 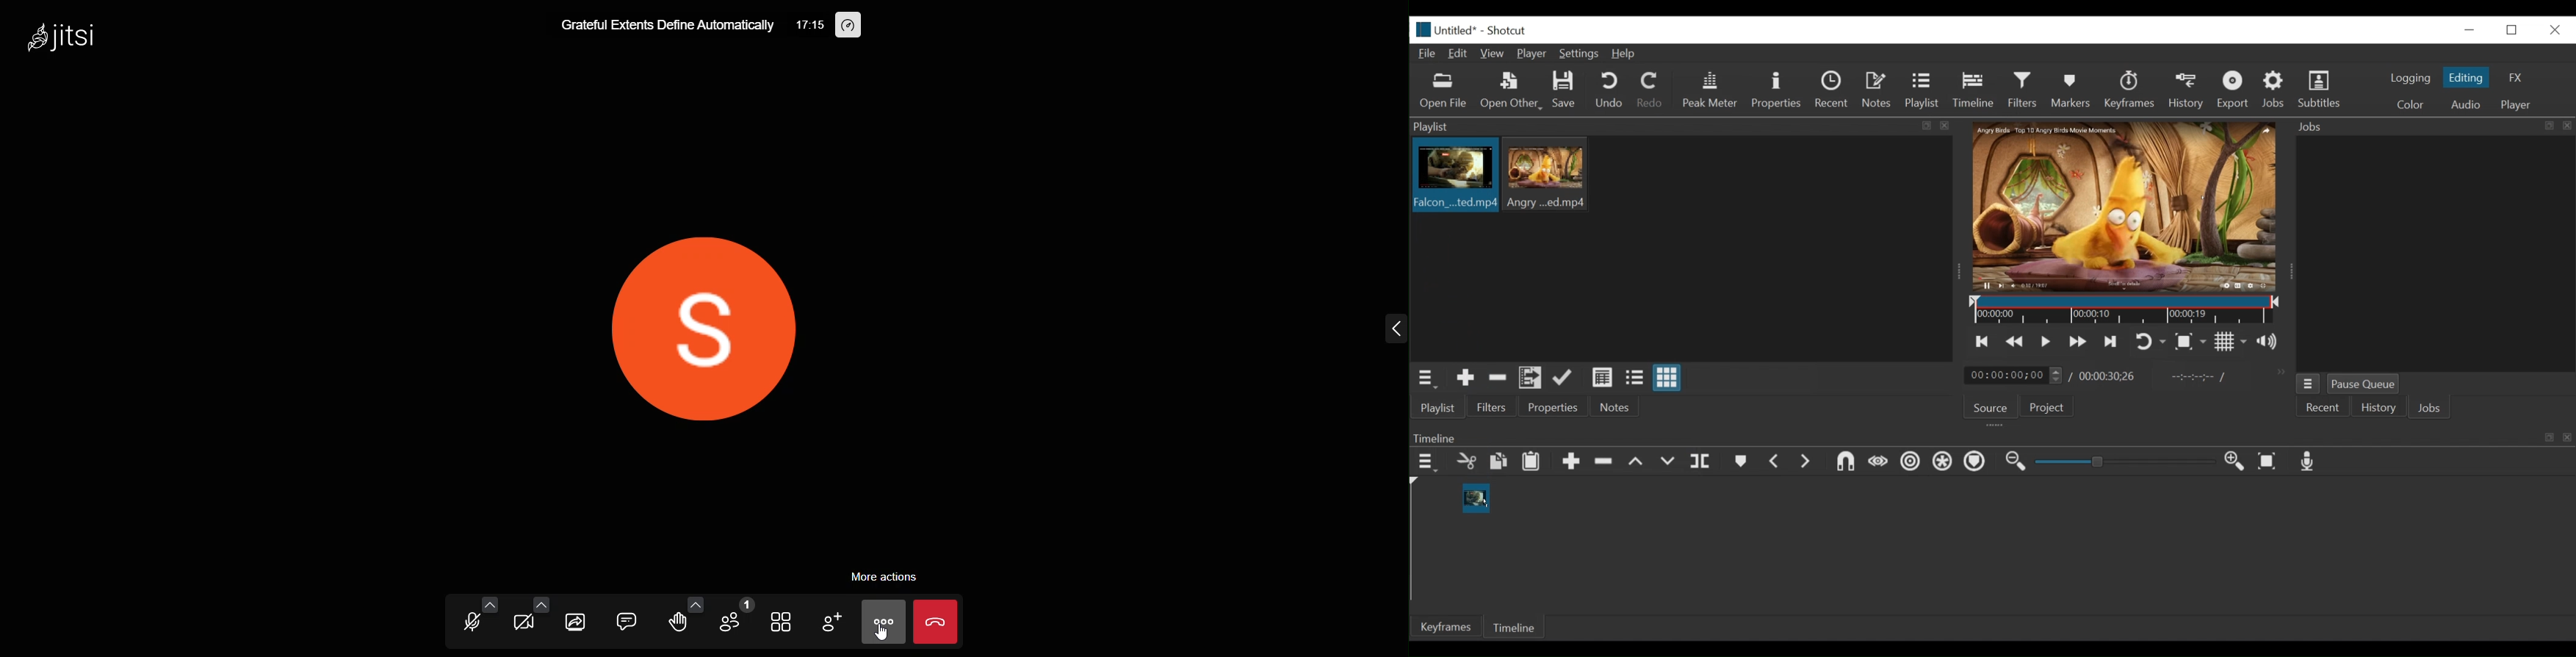 I want to click on Timeline, so click(x=2126, y=310).